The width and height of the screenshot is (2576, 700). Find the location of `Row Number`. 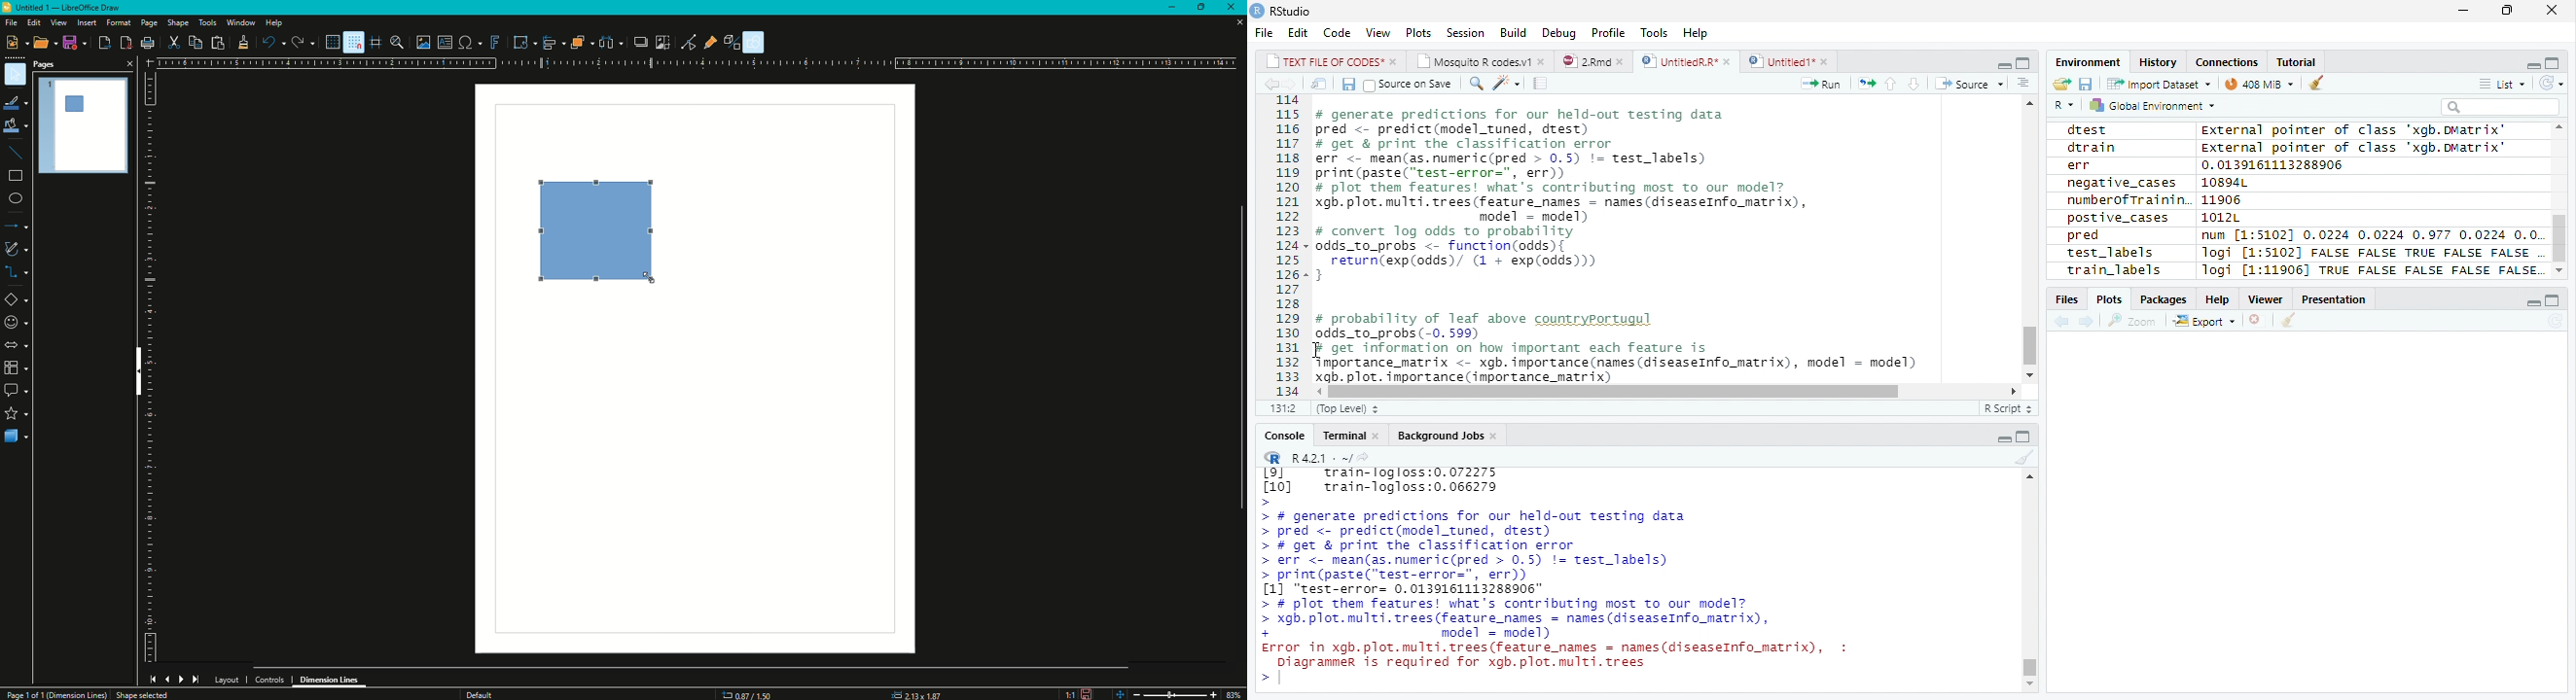

Row Number is located at coordinates (1281, 246).